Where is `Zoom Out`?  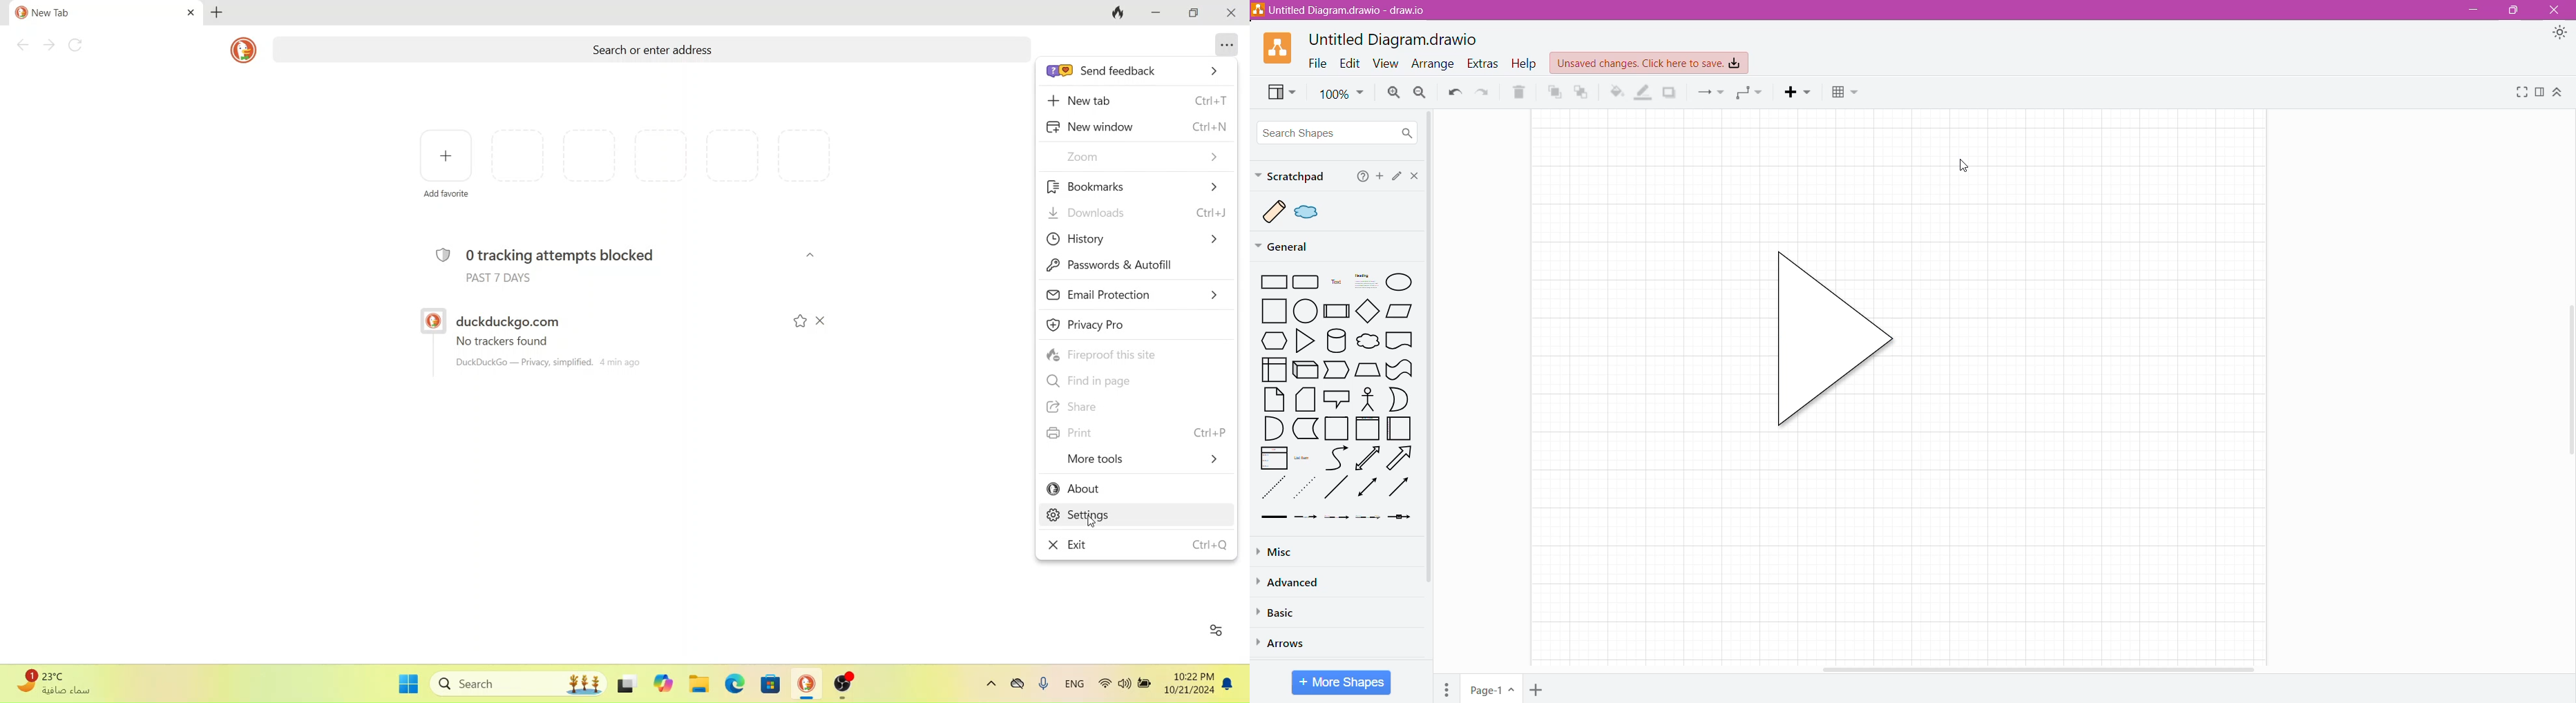 Zoom Out is located at coordinates (1420, 91).